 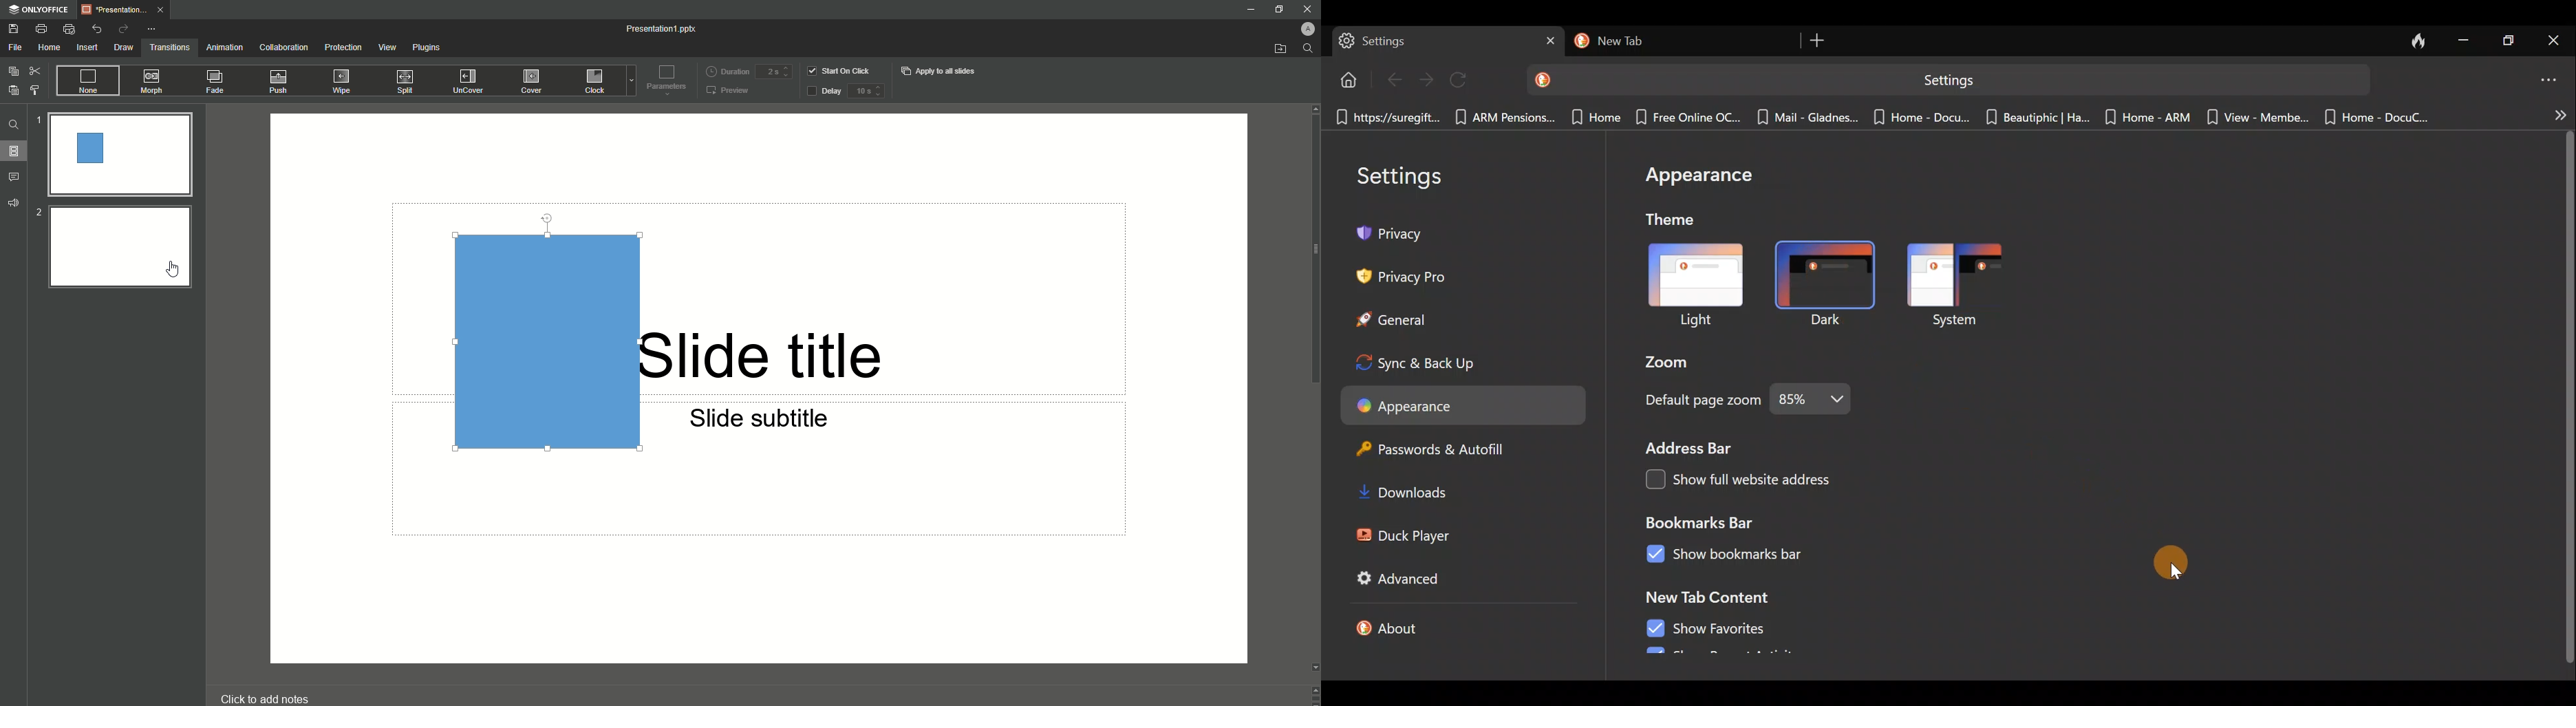 I want to click on Plugins, so click(x=429, y=49).